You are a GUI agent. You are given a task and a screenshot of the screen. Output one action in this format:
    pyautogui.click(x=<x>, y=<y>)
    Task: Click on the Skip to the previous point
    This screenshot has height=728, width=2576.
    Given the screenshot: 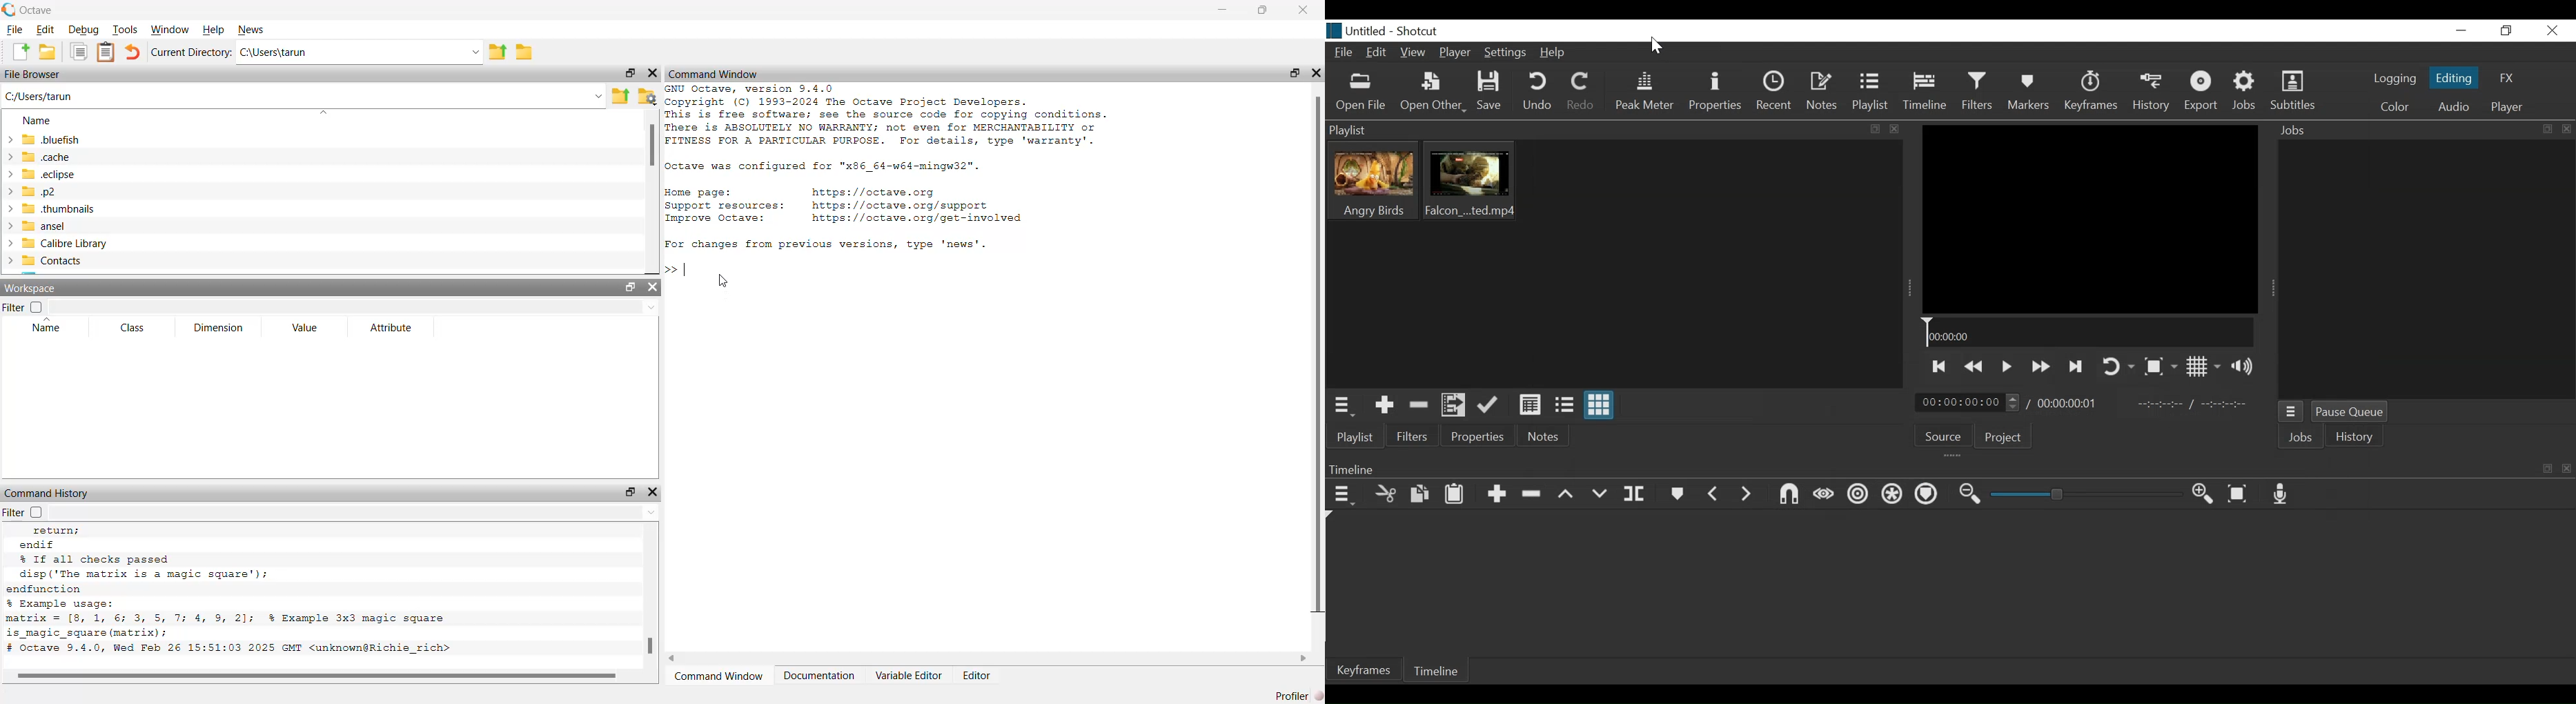 What is the action you would take?
    pyautogui.click(x=1941, y=366)
    